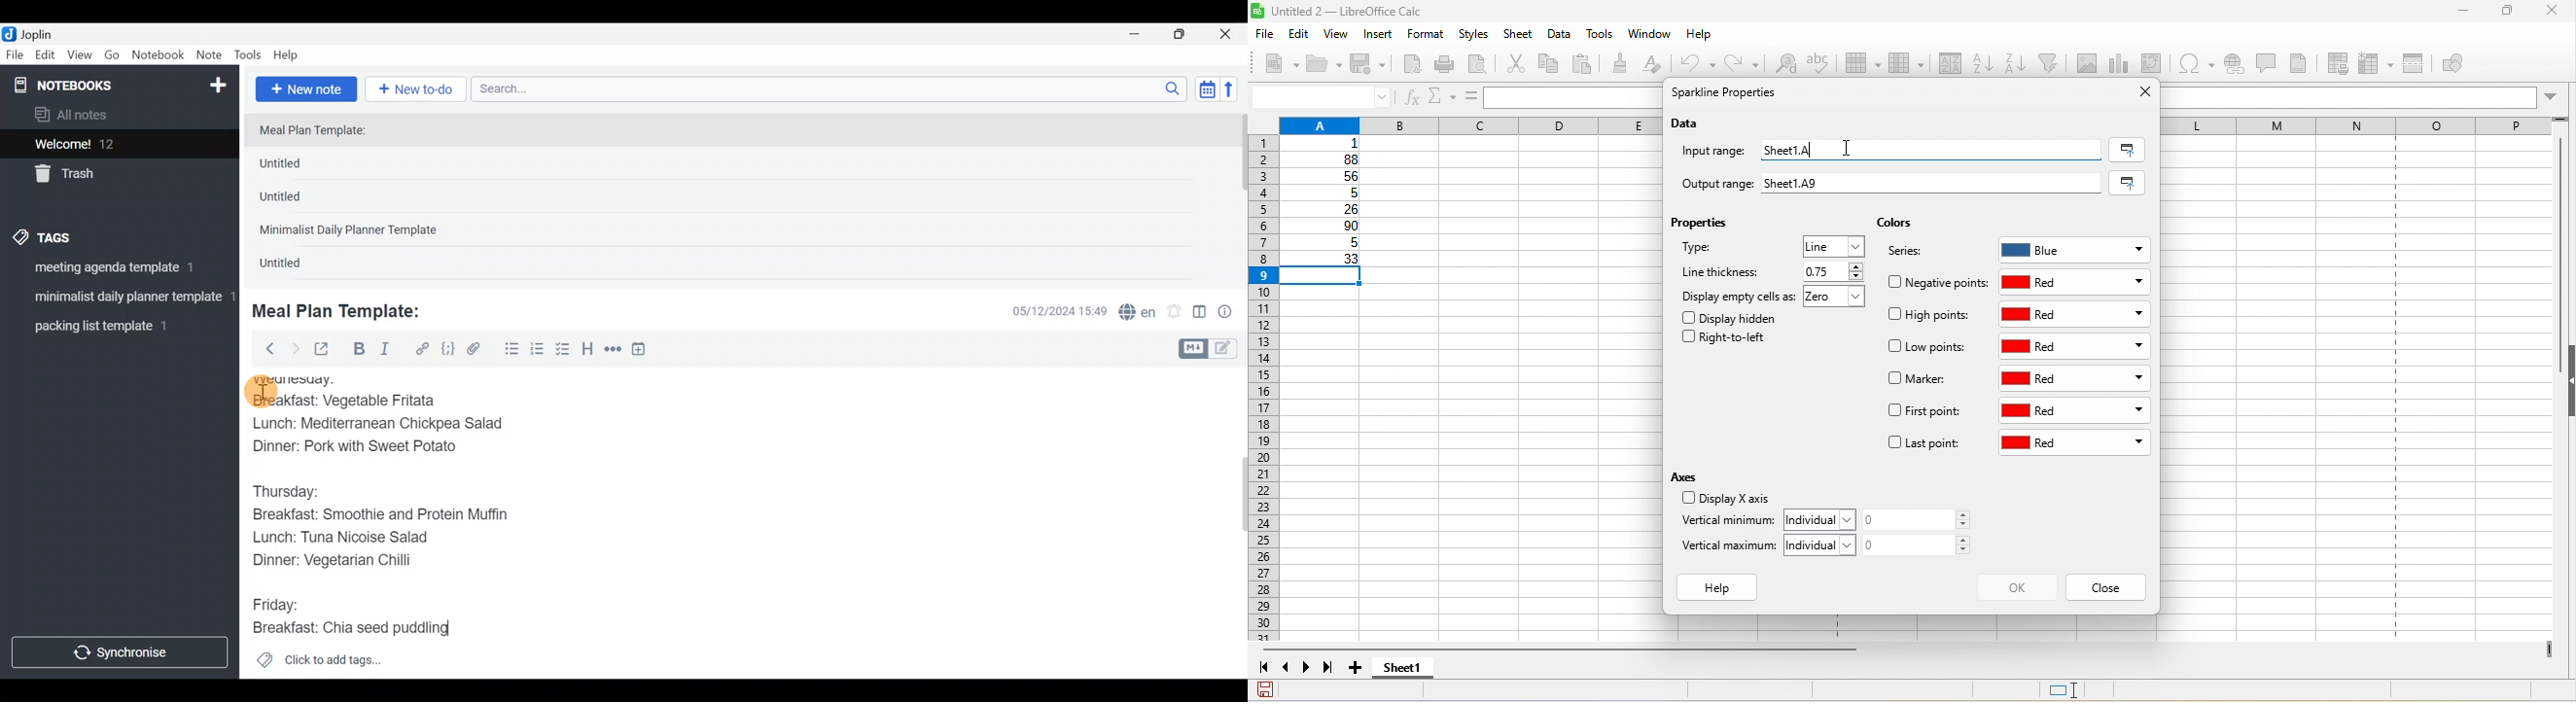  Describe the element at coordinates (1727, 522) in the screenshot. I see `vertical minimum` at that location.